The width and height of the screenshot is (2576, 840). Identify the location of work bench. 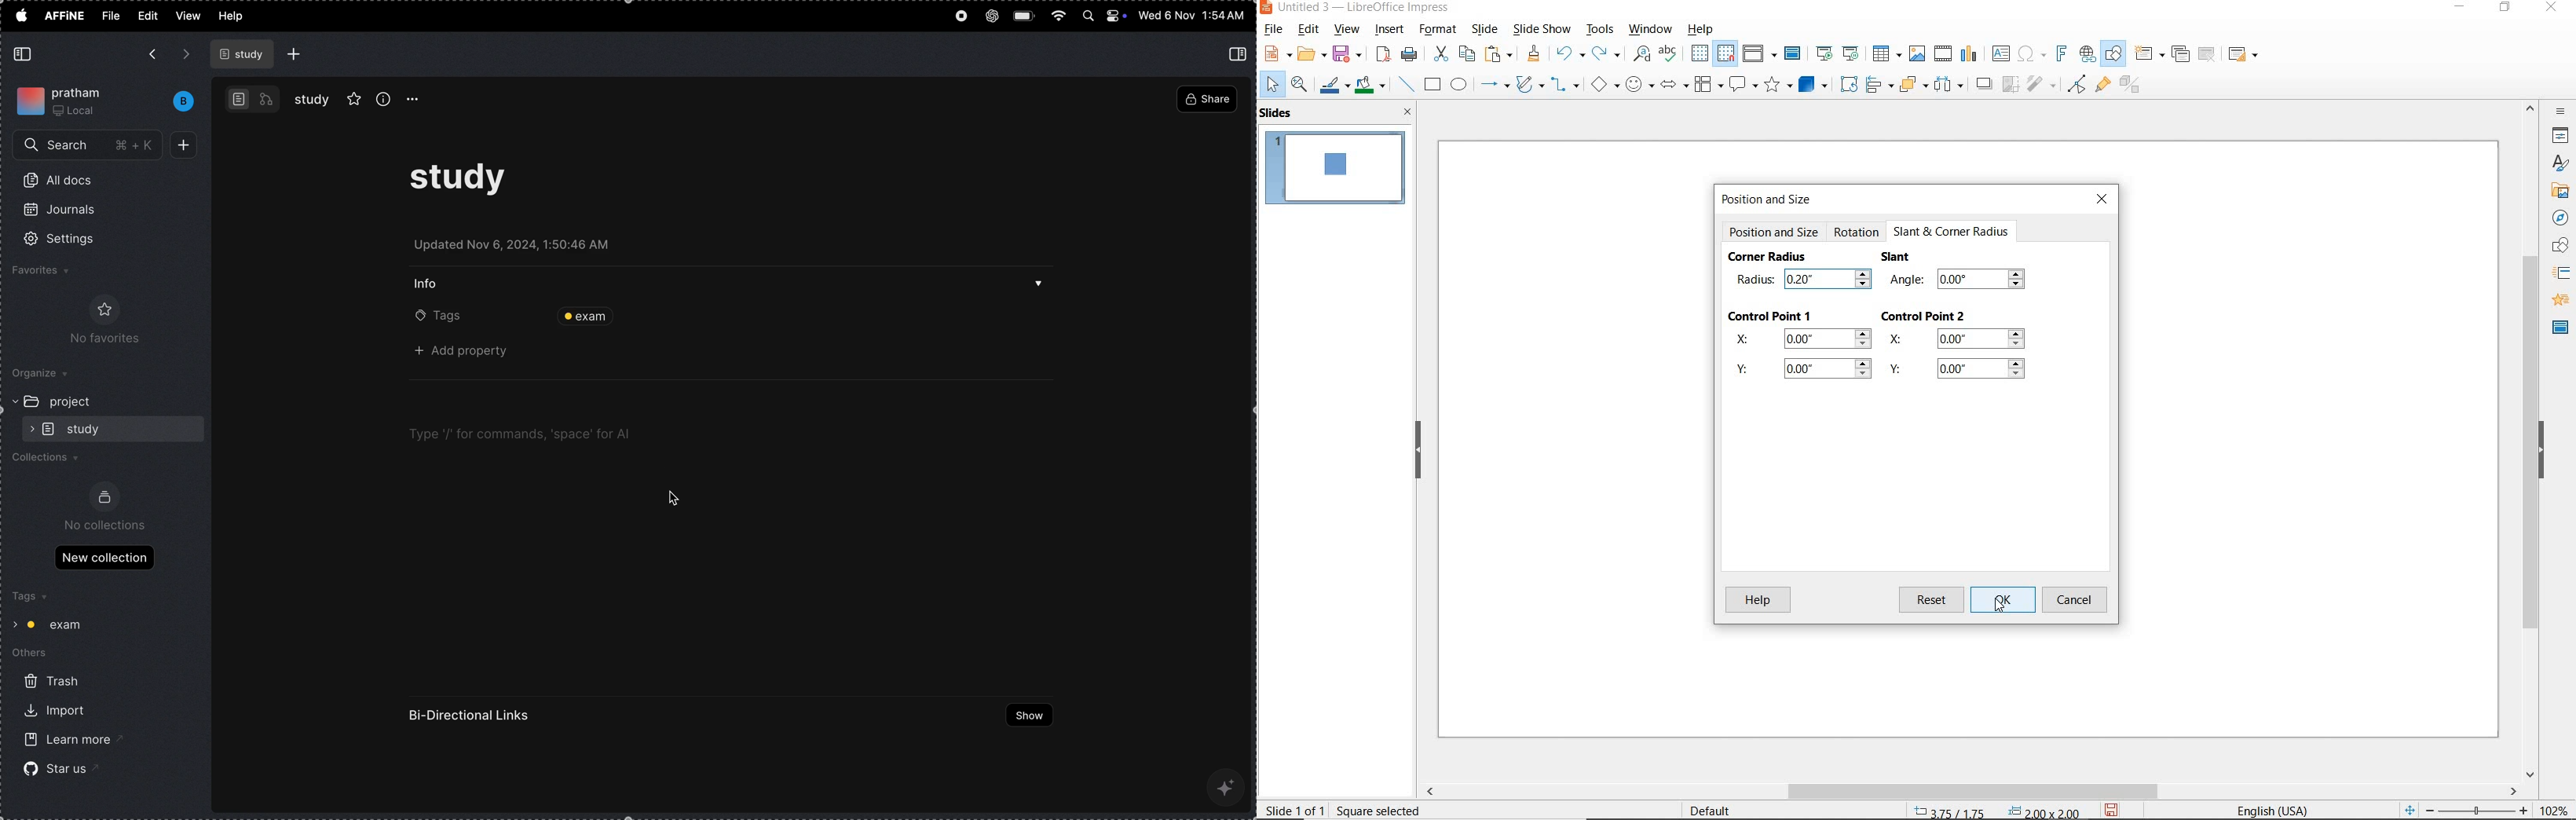
(253, 98).